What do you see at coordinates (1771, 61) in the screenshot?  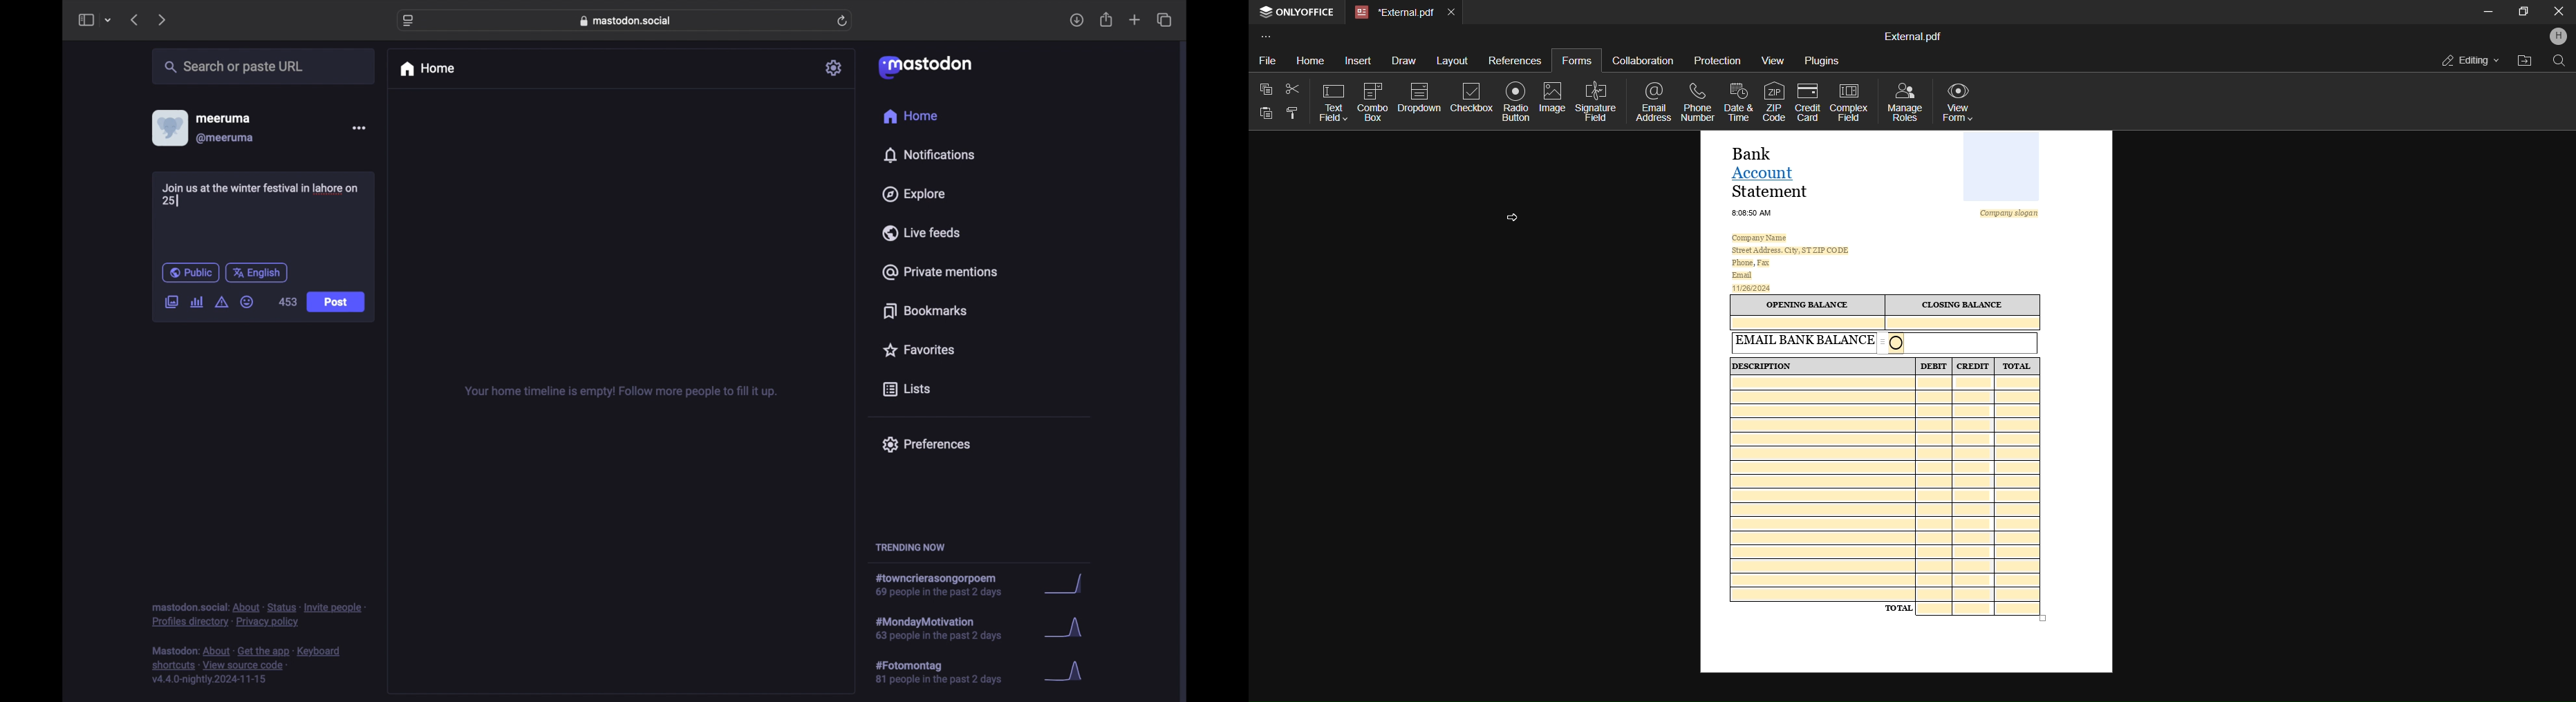 I see `view` at bounding box center [1771, 61].